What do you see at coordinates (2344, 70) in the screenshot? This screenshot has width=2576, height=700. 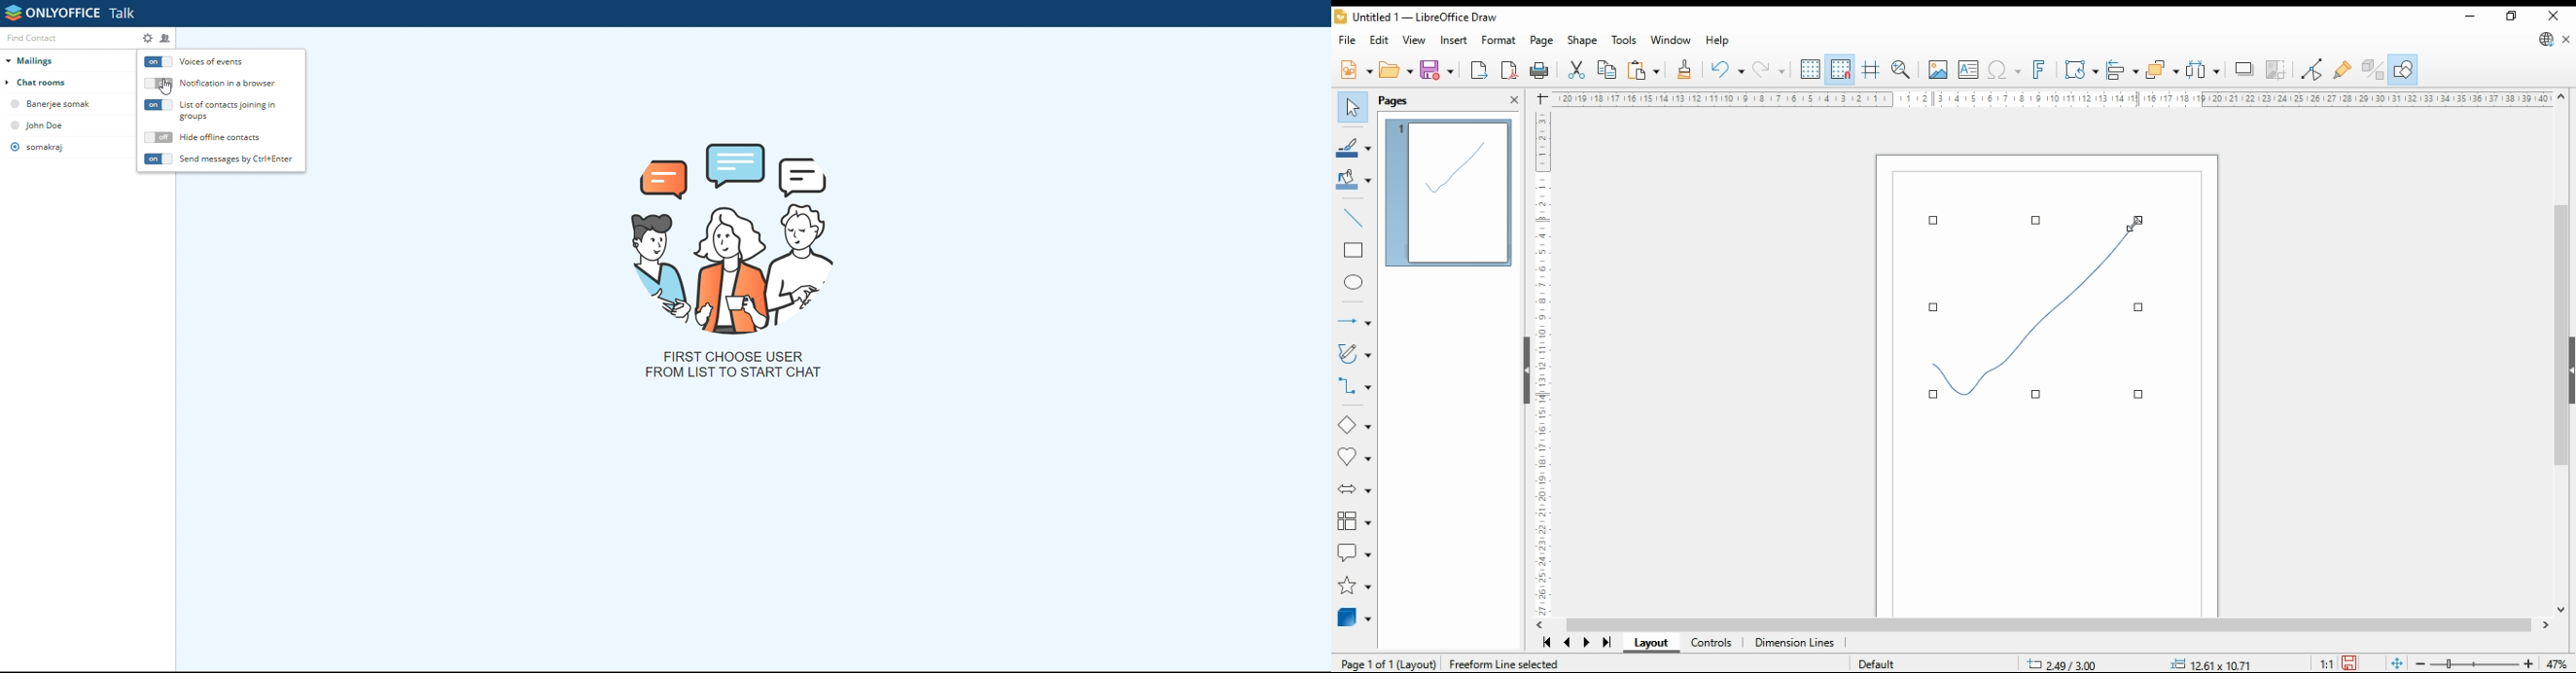 I see `show gluepoint function` at bounding box center [2344, 70].